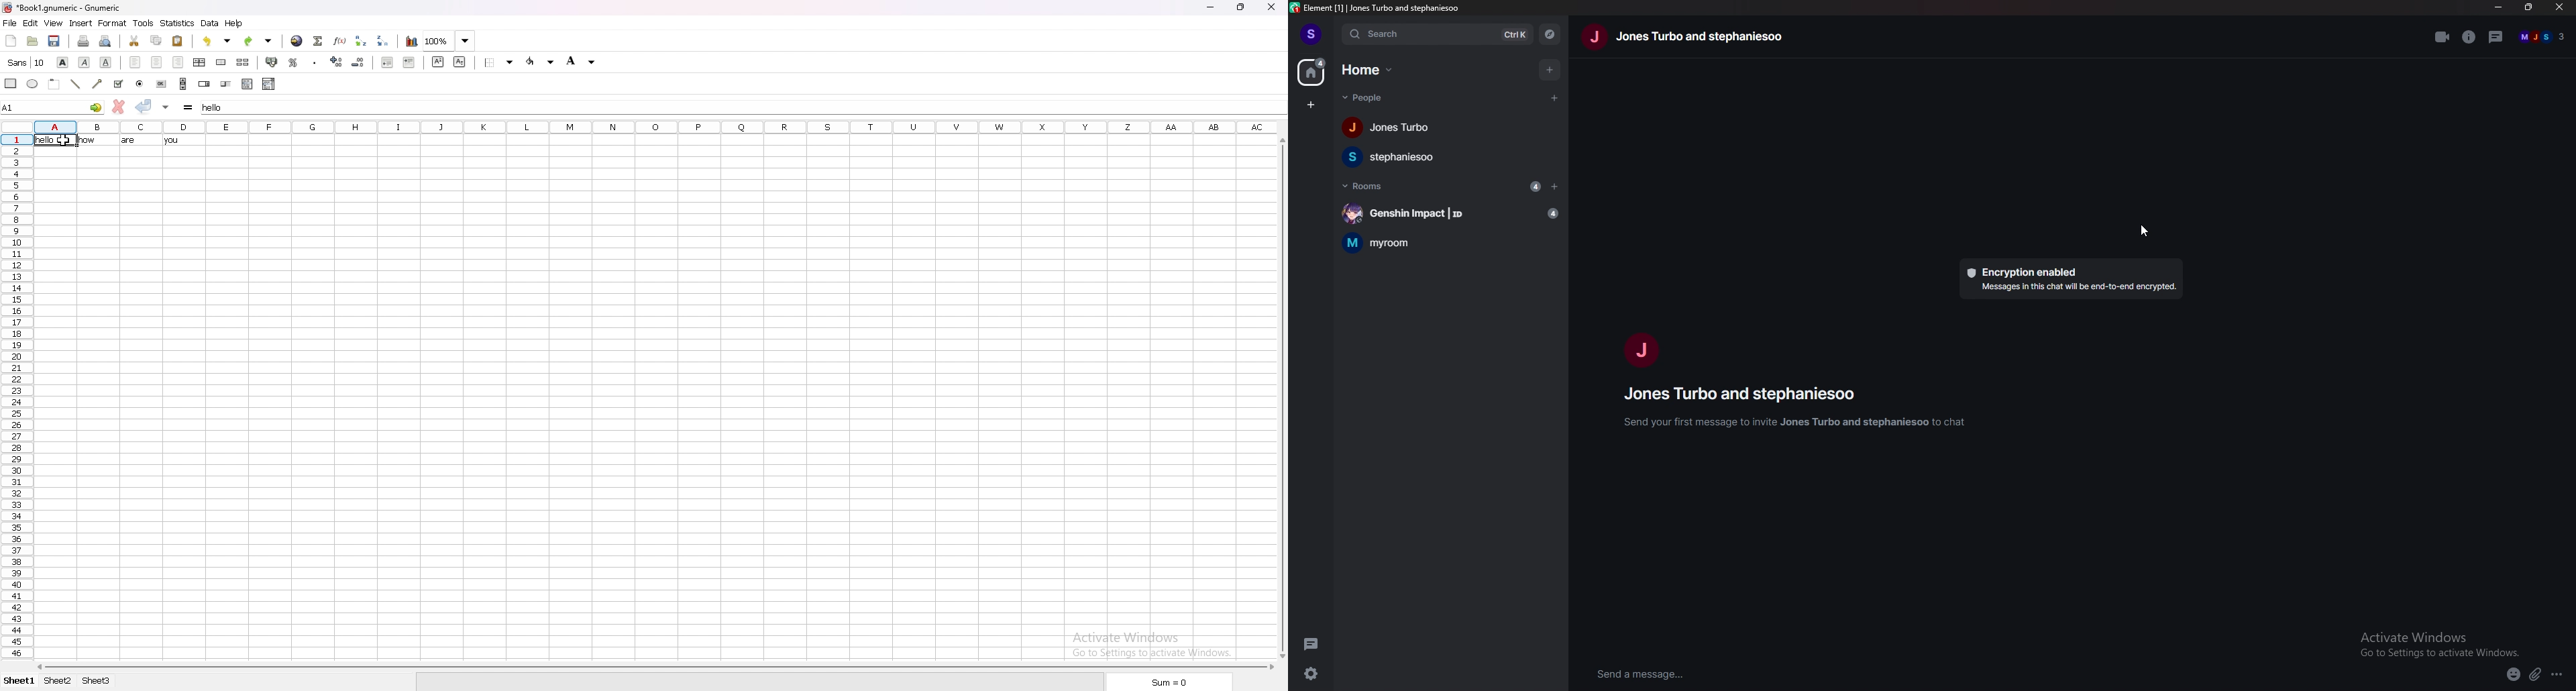 The height and width of the screenshot is (700, 2576). I want to click on background, so click(583, 60).